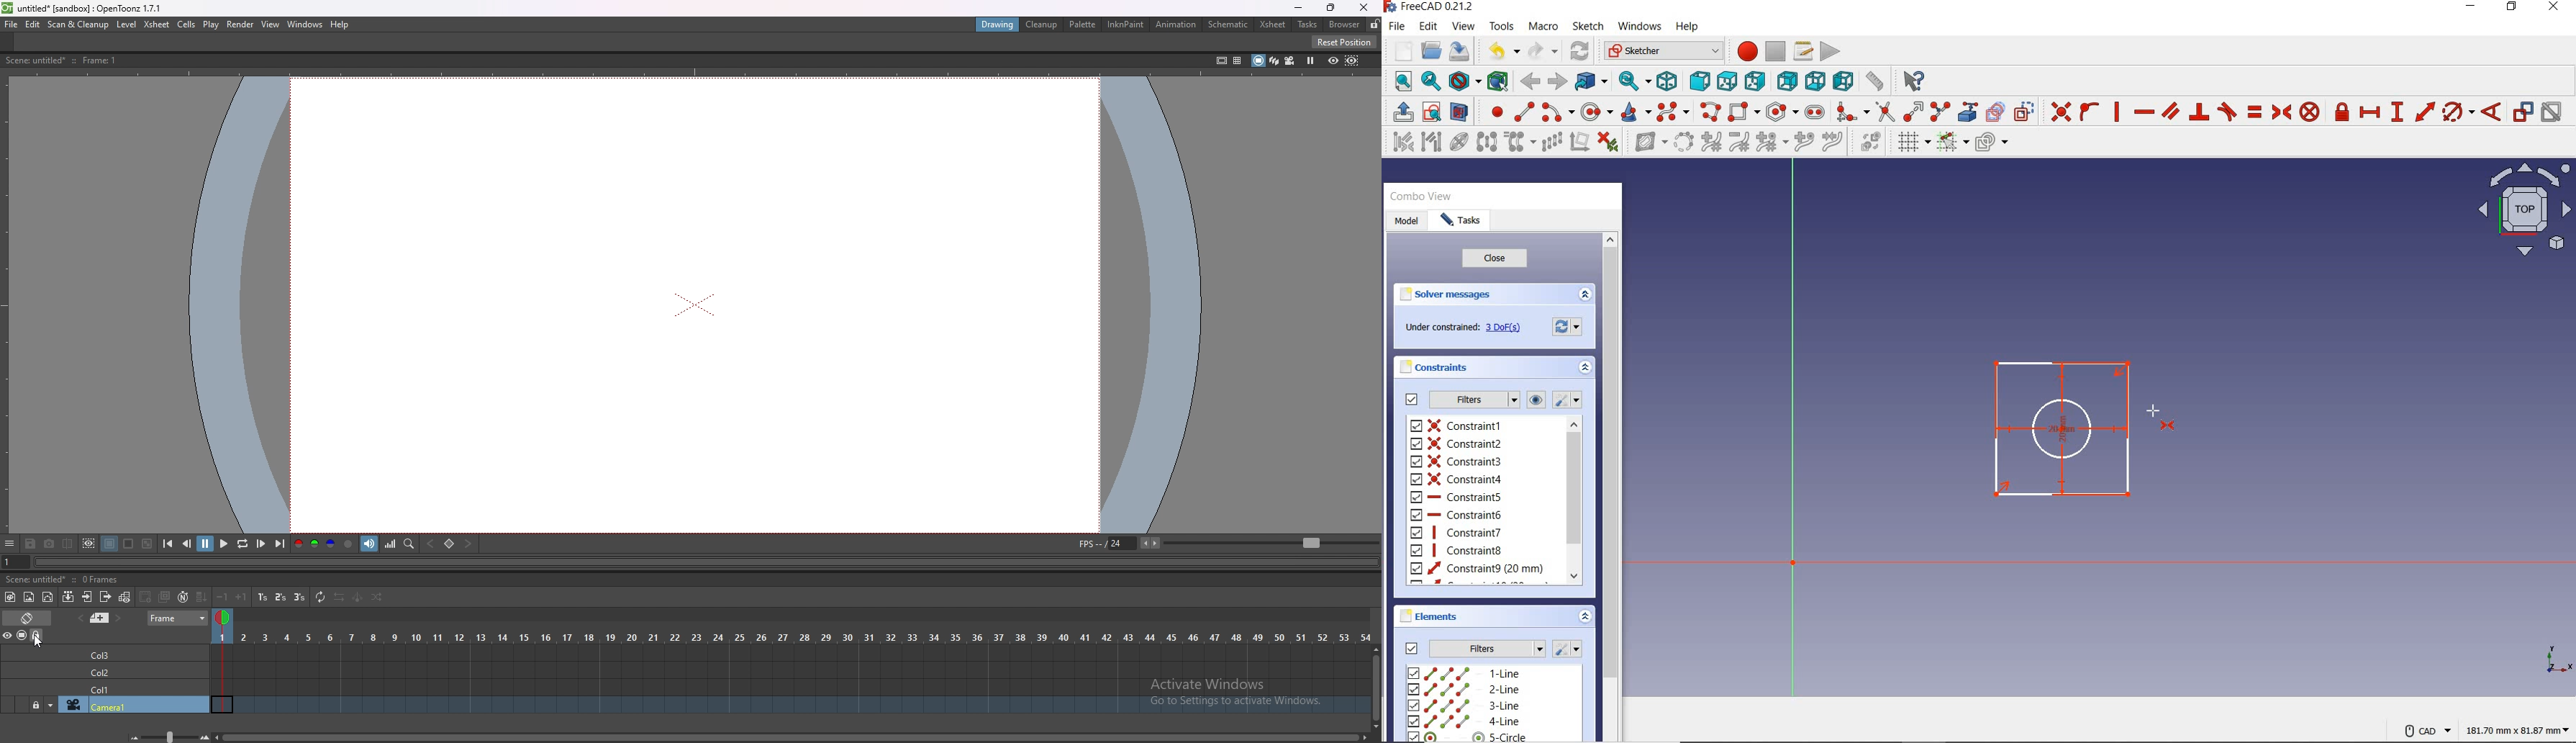 This screenshot has height=756, width=2576. What do you see at coordinates (2458, 112) in the screenshot?
I see `constrain arc or circle` at bounding box center [2458, 112].